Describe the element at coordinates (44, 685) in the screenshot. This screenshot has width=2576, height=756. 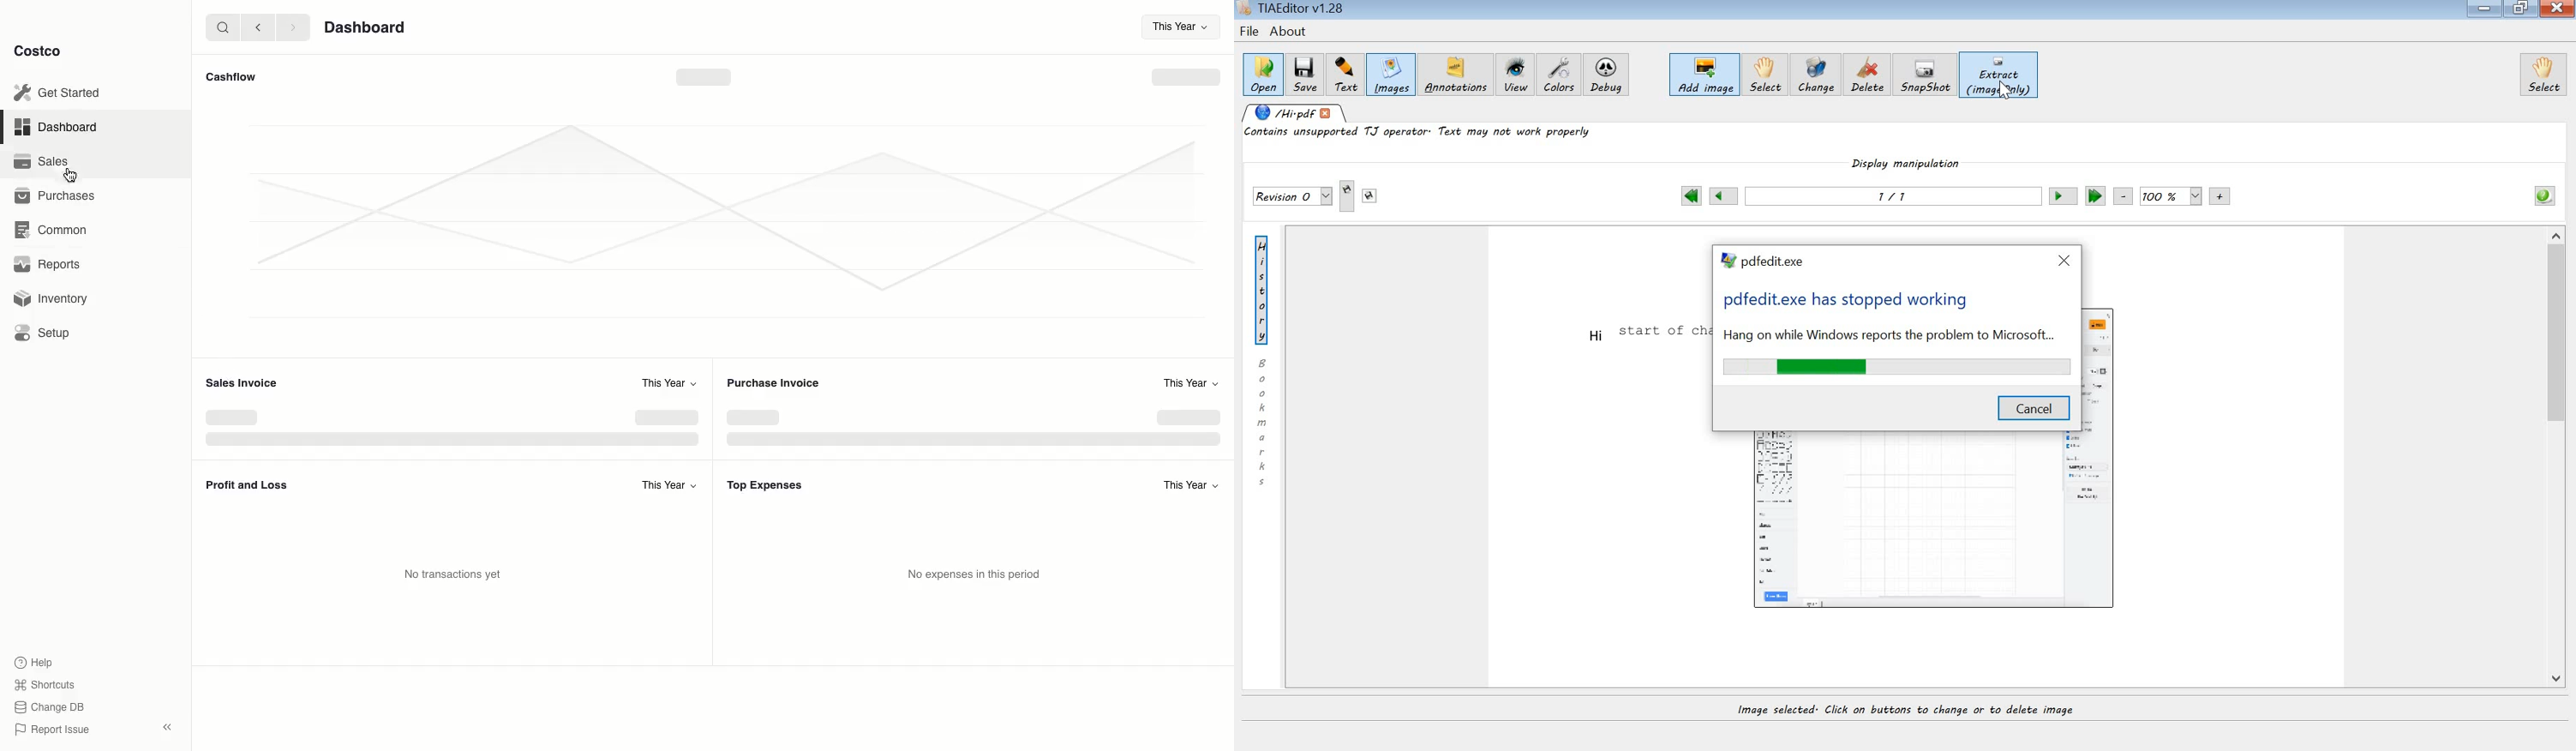
I see `Shortcuts` at that location.